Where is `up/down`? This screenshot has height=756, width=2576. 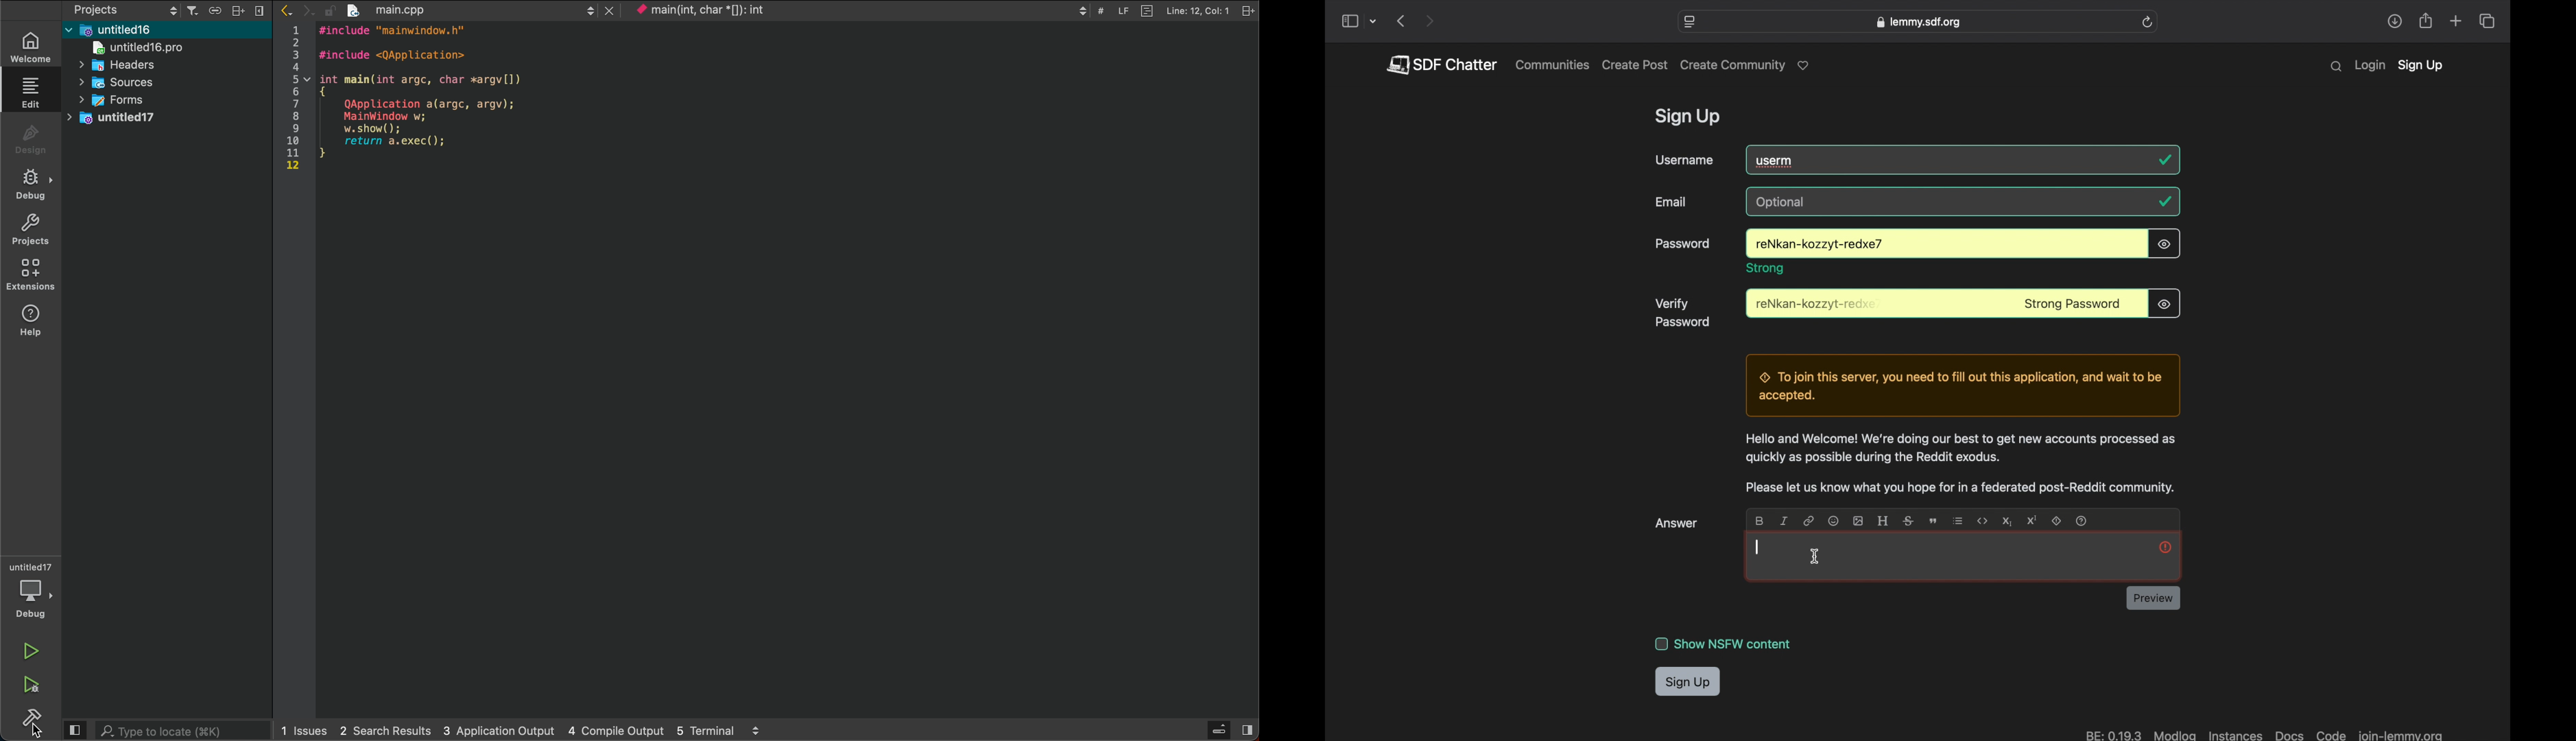
up/down is located at coordinates (588, 10).